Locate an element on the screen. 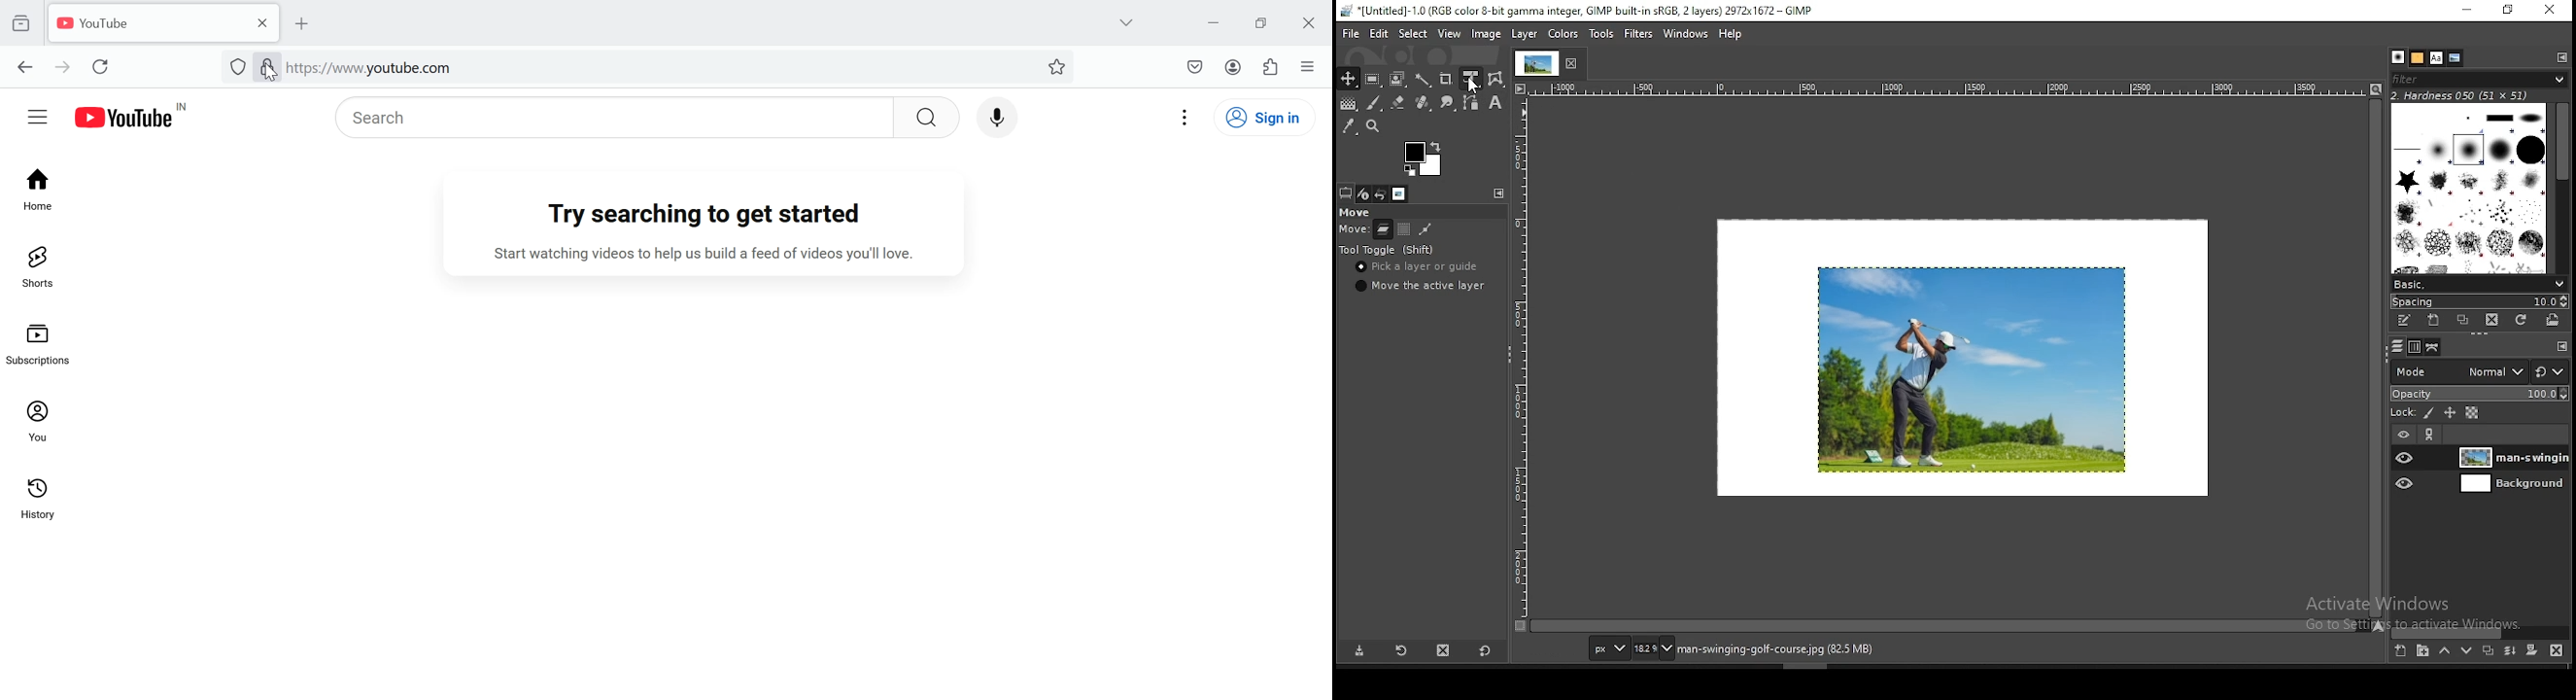 The width and height of the screenshot is (2576, 700). delete layer is located at coordinates (2557, 649).